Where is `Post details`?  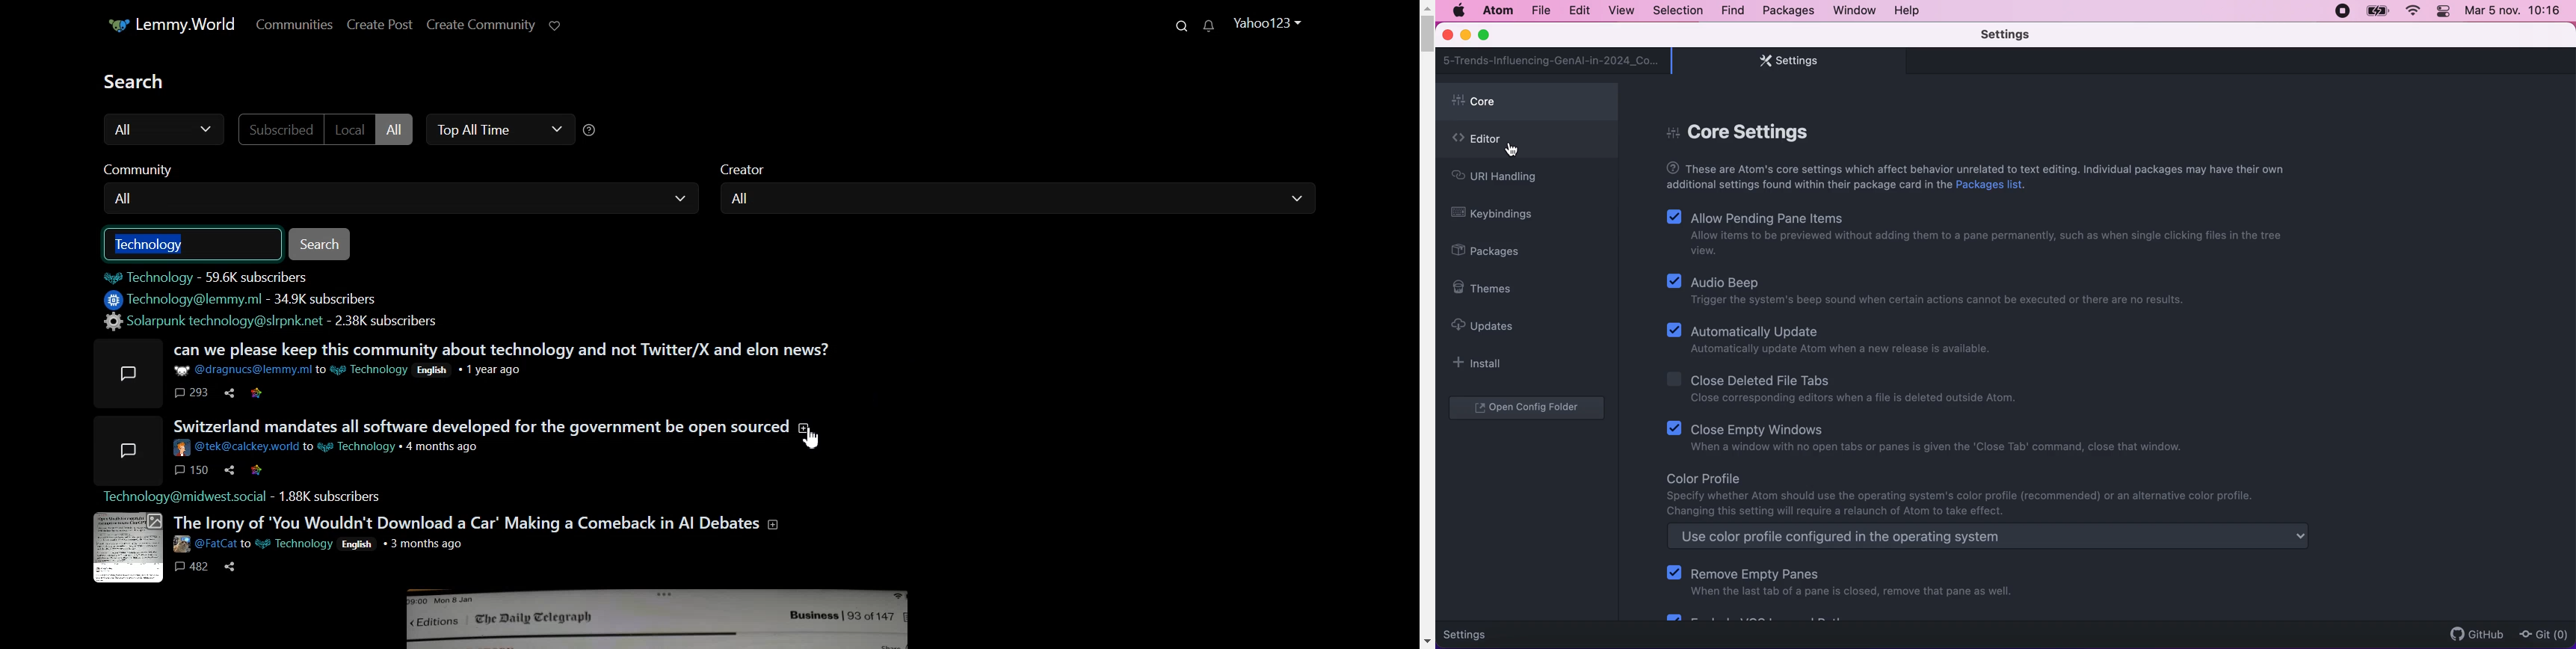 Post details is located at coordinates (327, 448).